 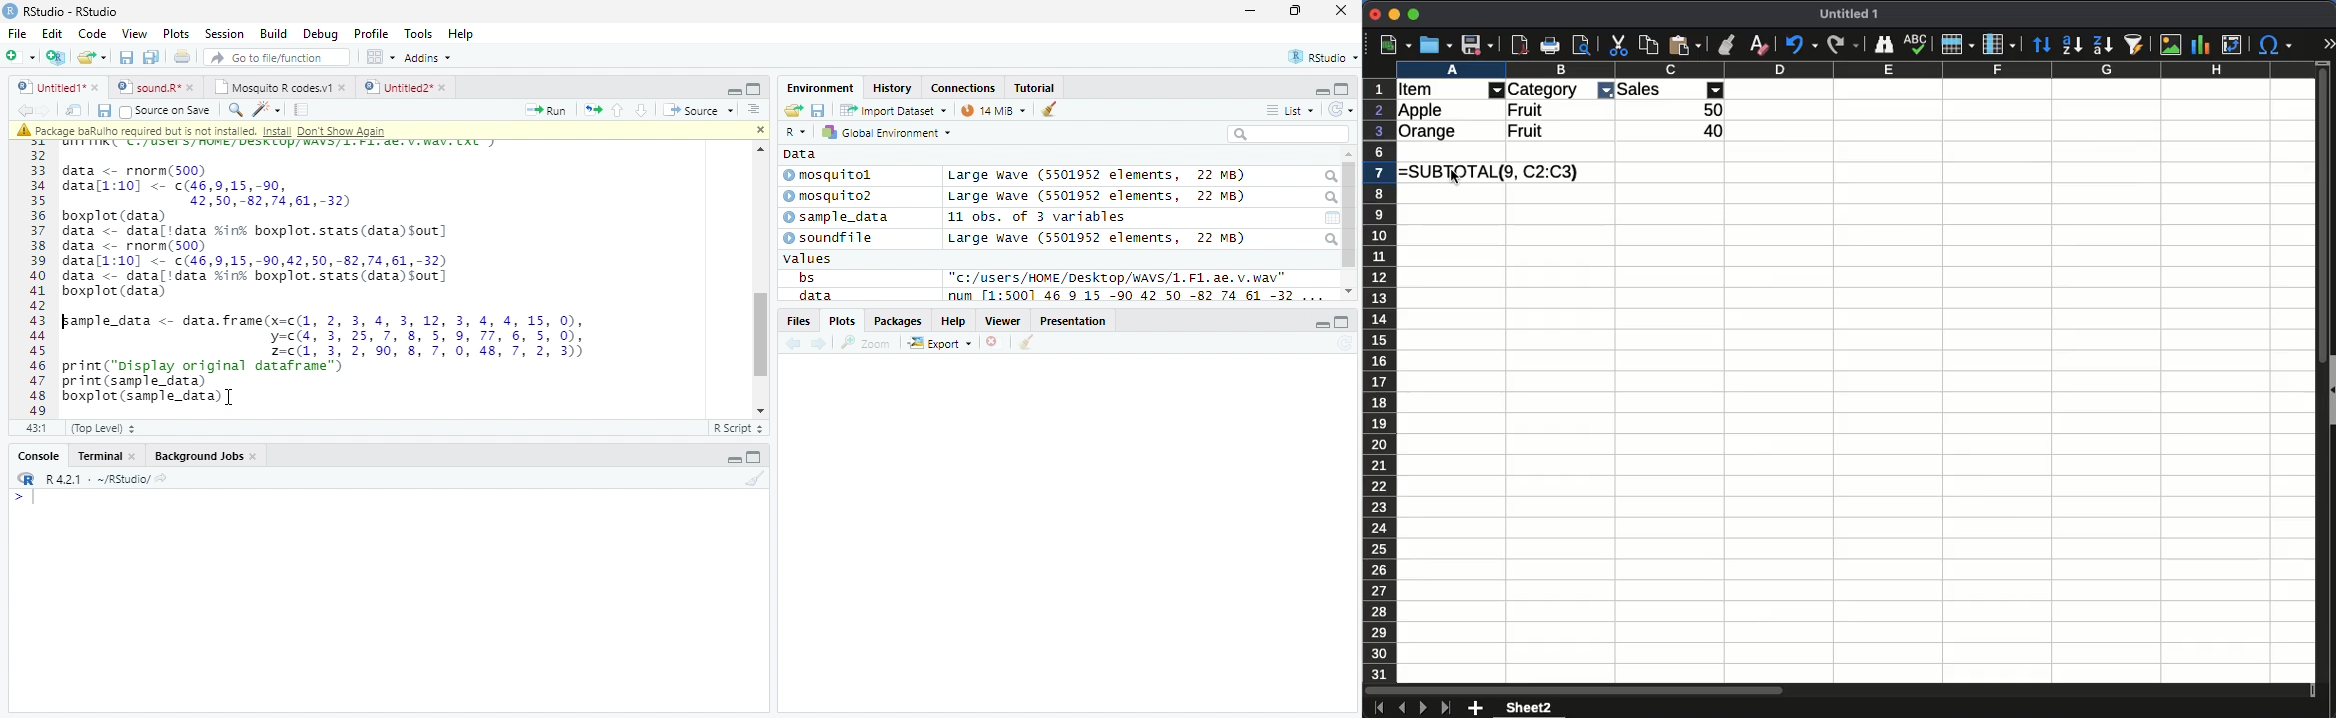 I want to click on Refresh, so click(x=1341, y=110).